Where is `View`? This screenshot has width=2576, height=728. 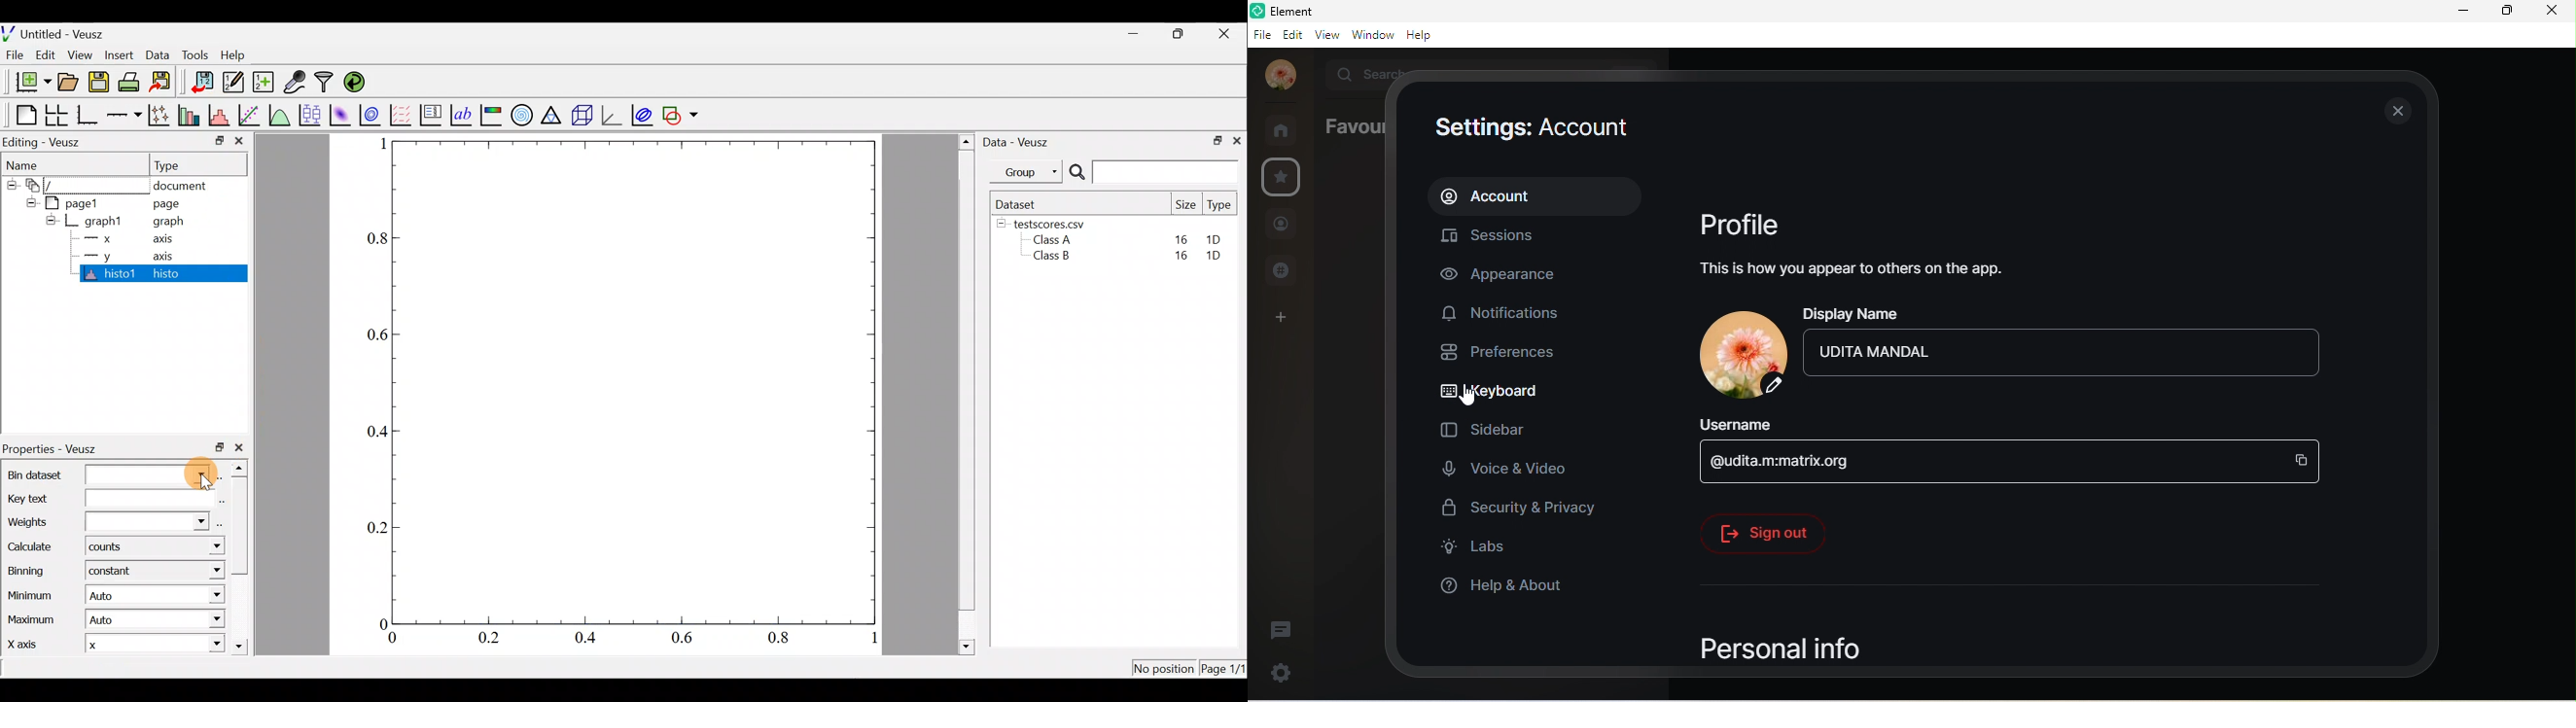
View is located at coordinates (79, 56).